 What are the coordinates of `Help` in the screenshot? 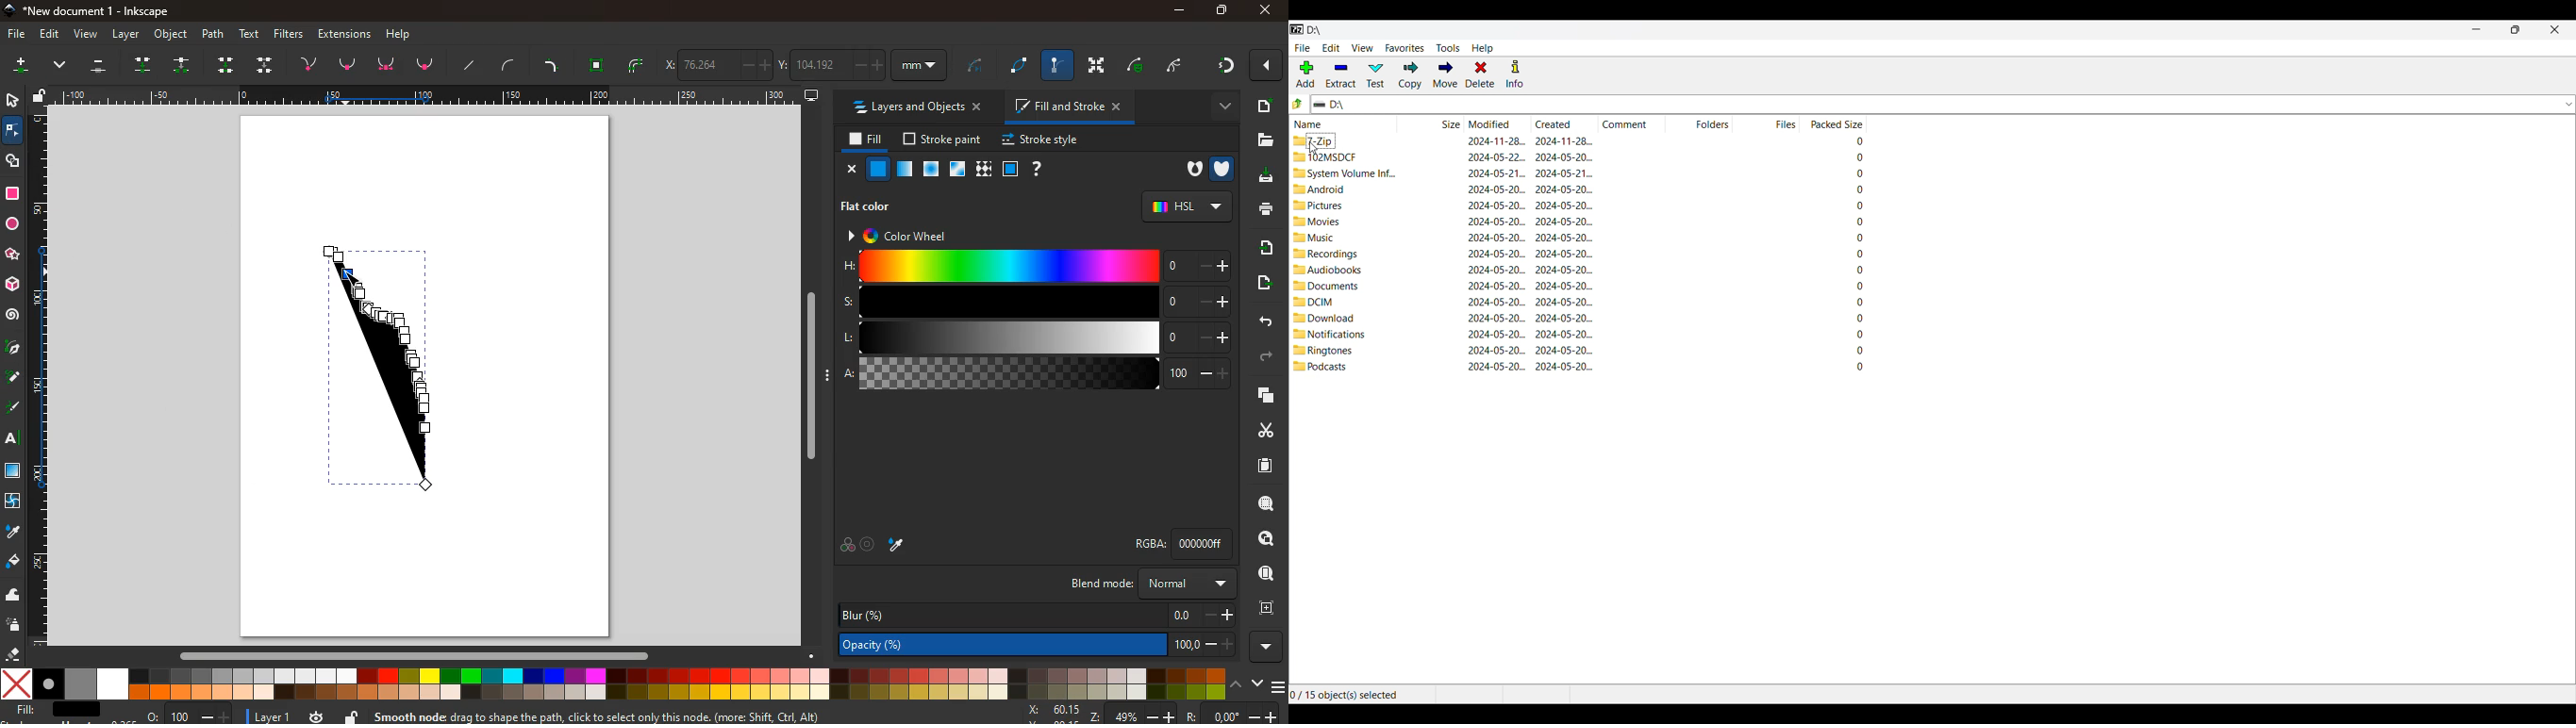 It's located at (403, 33).